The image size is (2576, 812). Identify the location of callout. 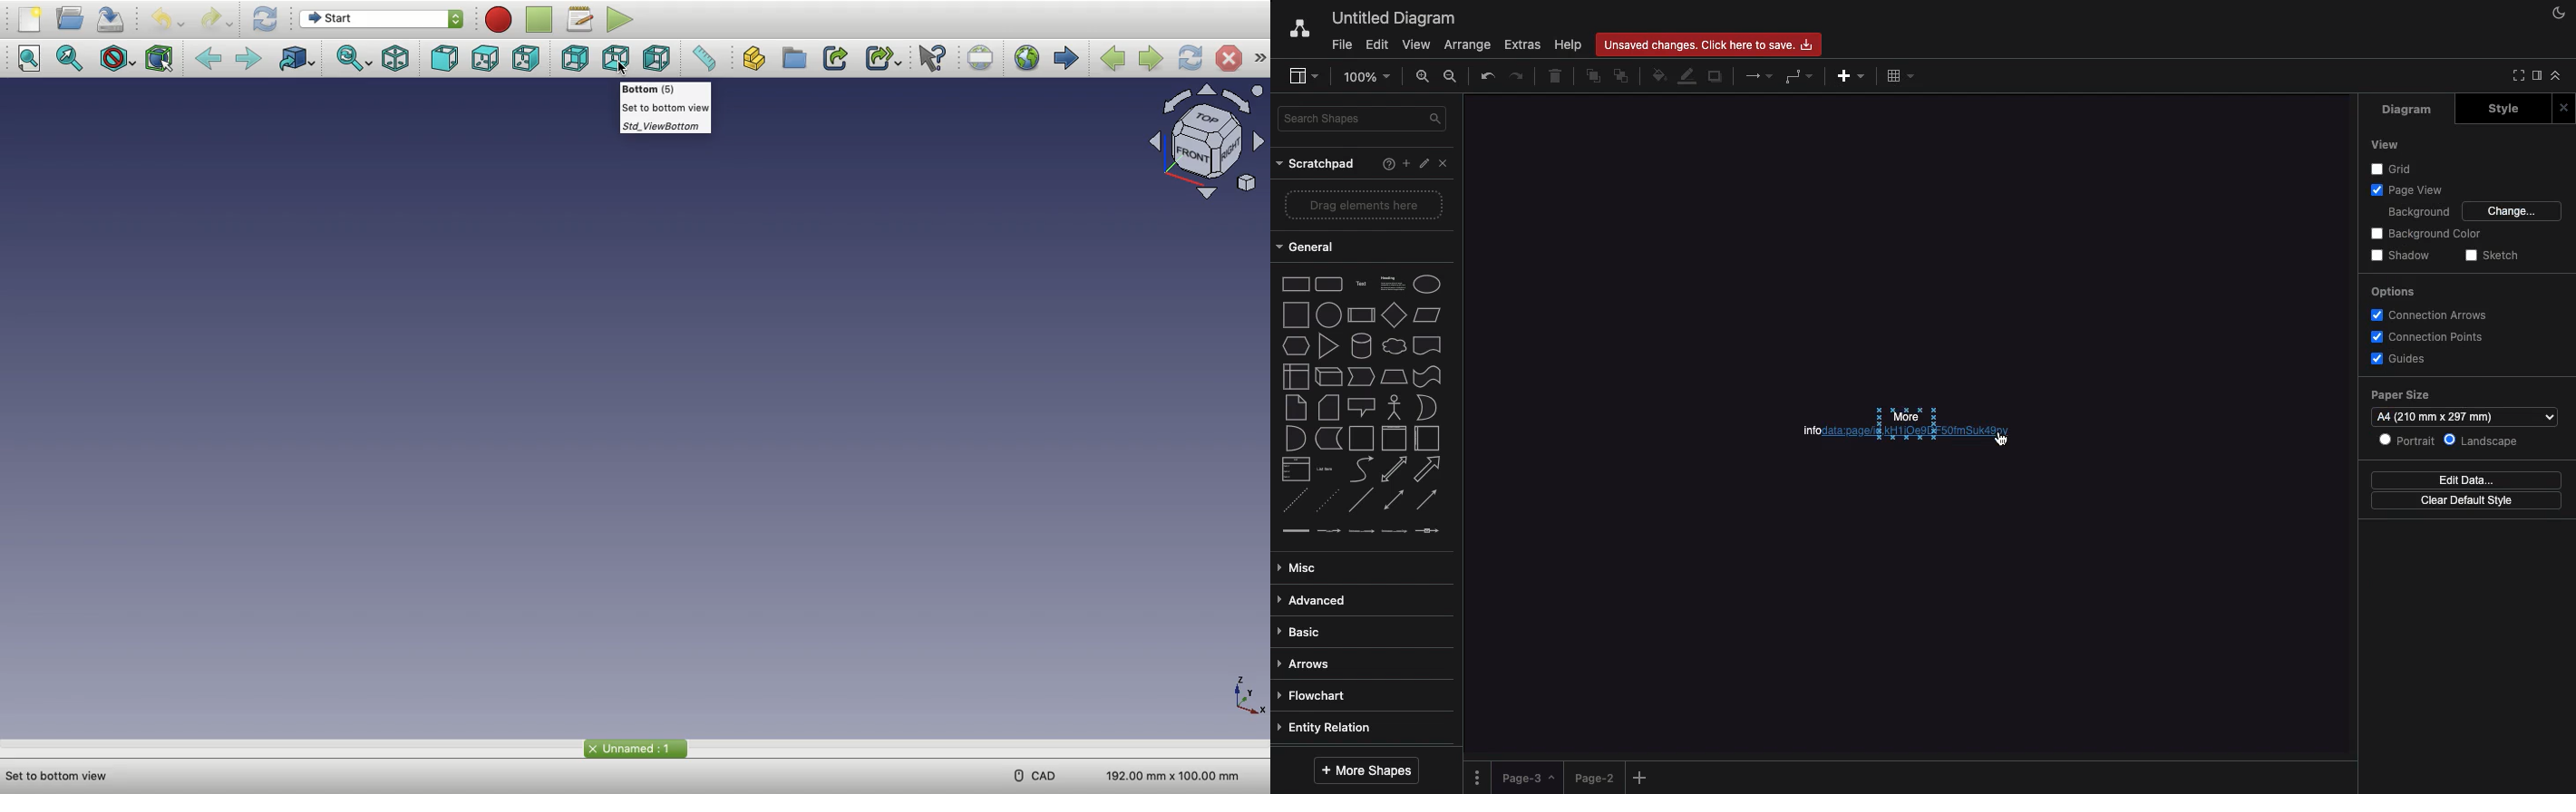
(1362, 408).